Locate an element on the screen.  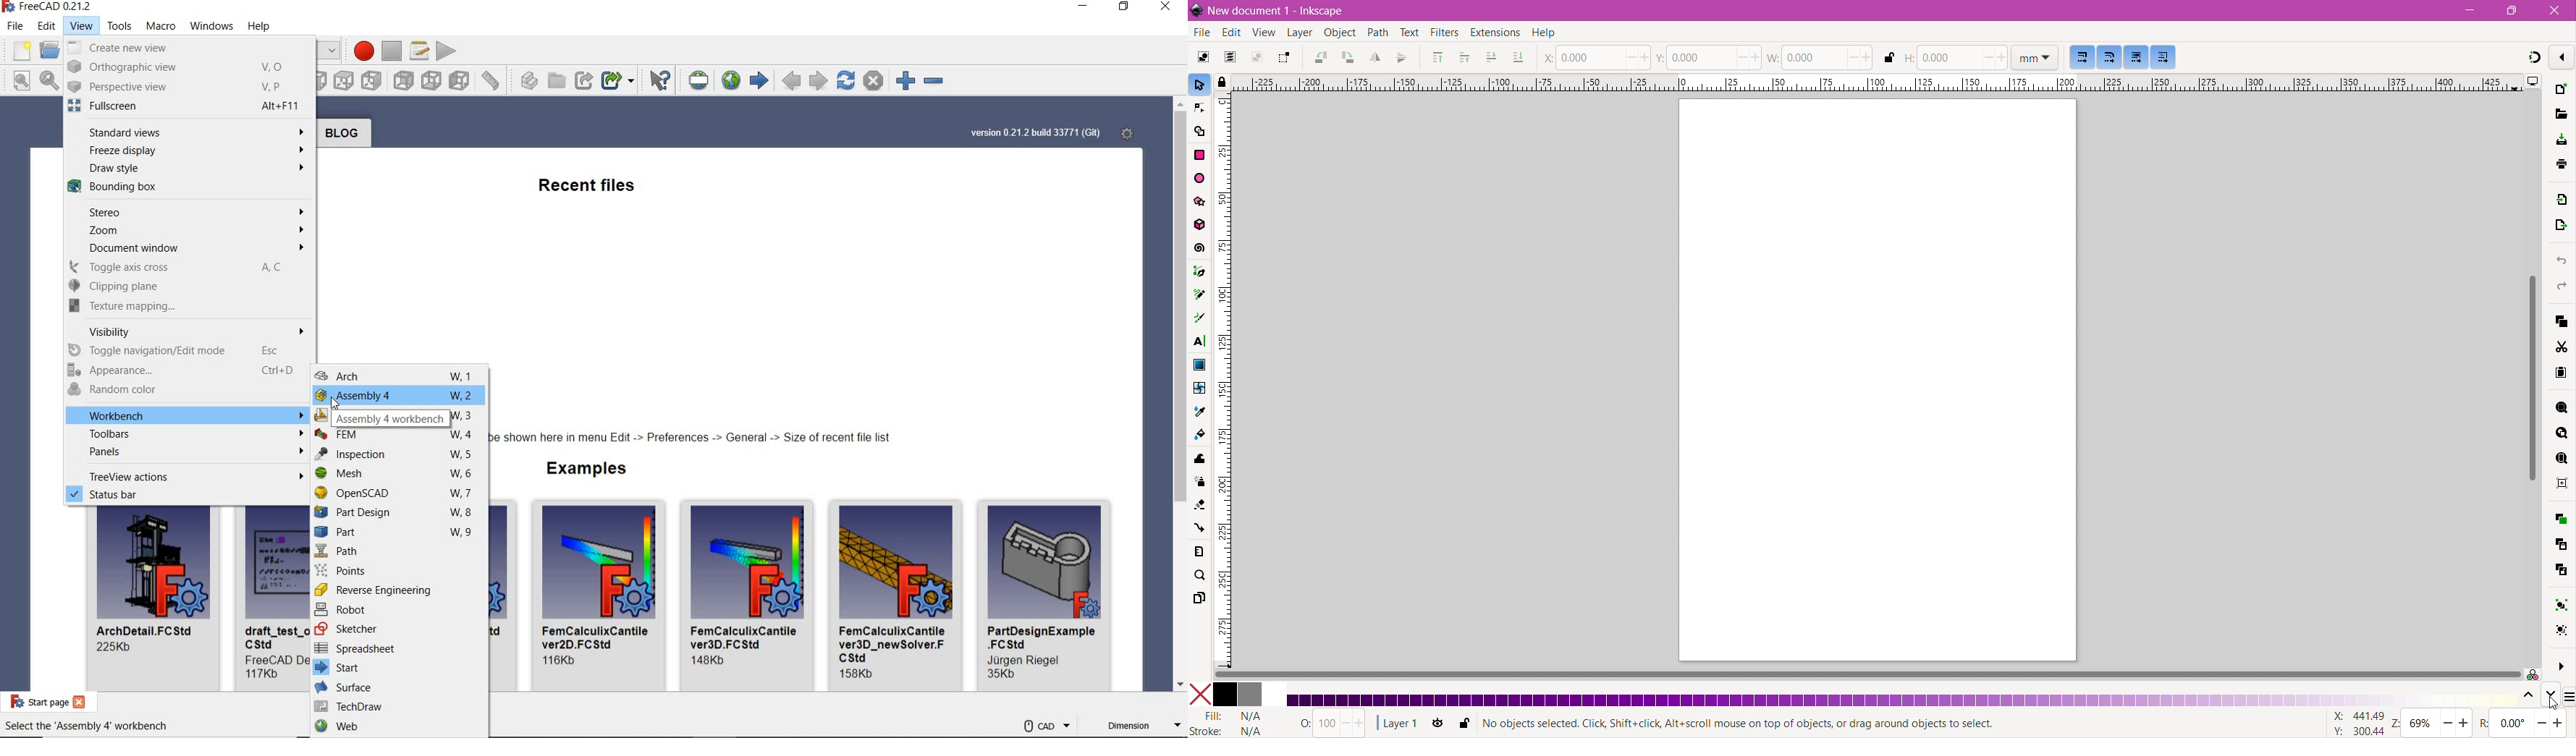
rear is located at coordinates (404, 81).